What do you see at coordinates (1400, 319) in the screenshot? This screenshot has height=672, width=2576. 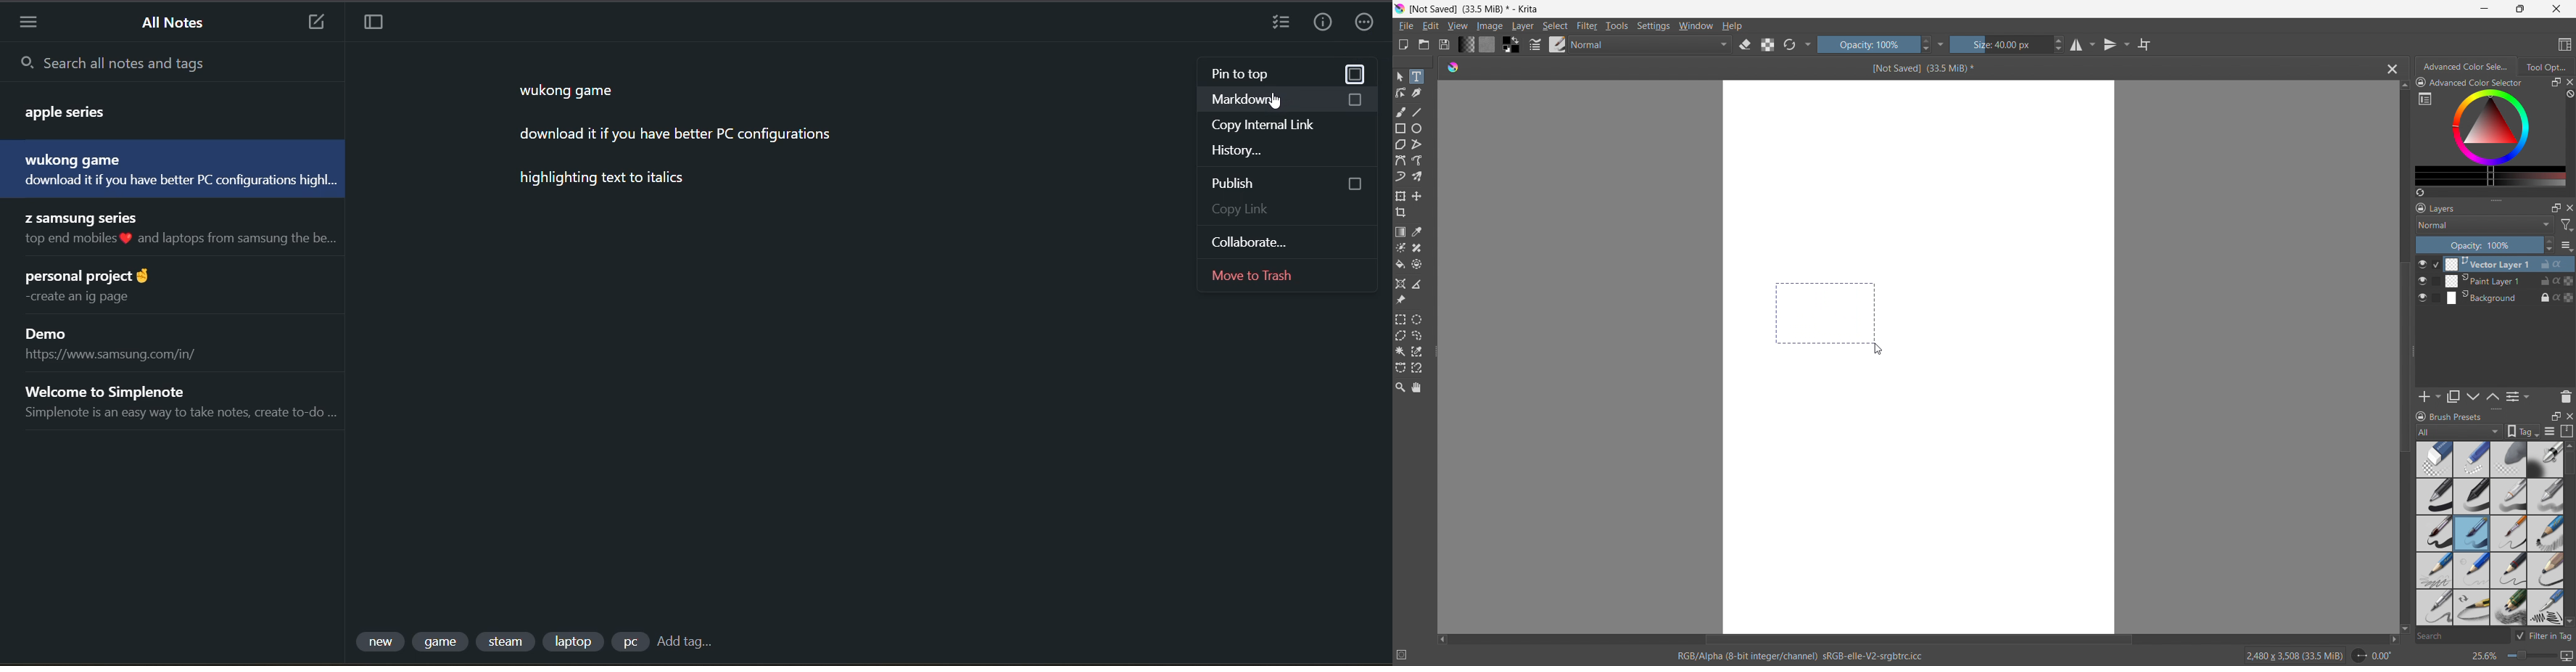 I see `rectangular selection tool` at bounding box center [1400, 319].